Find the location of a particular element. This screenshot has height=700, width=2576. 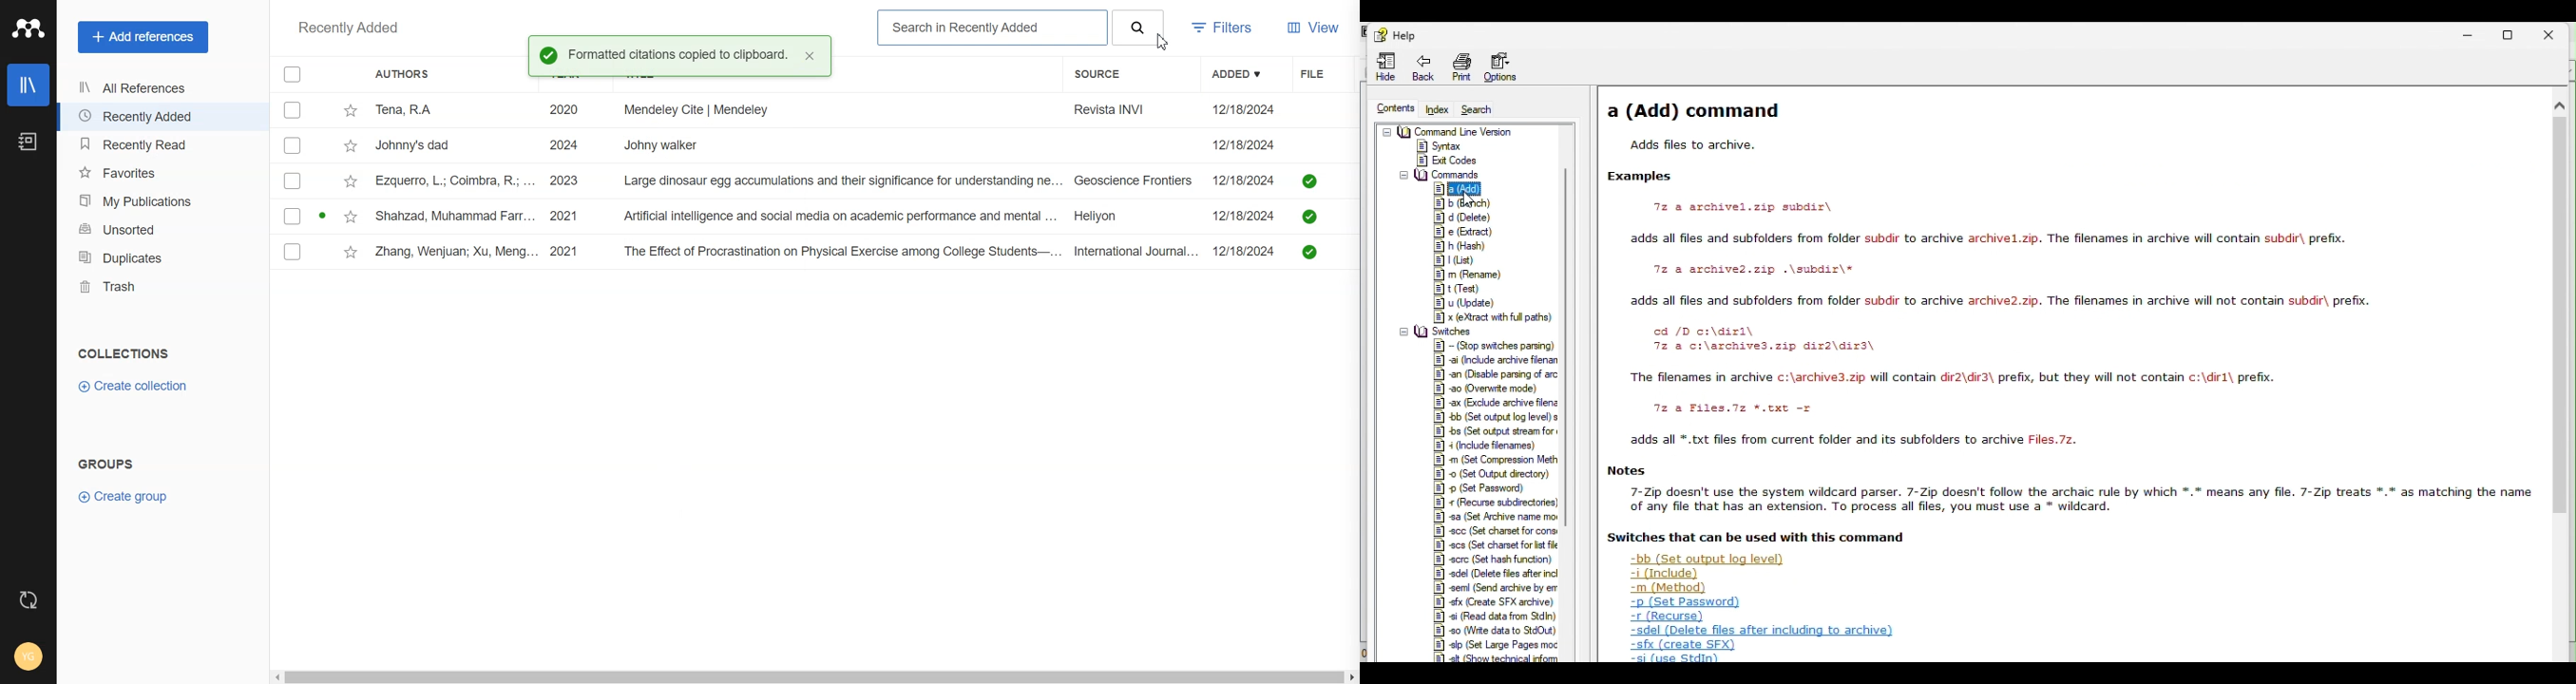

x is located at coordinates (1489, 317).